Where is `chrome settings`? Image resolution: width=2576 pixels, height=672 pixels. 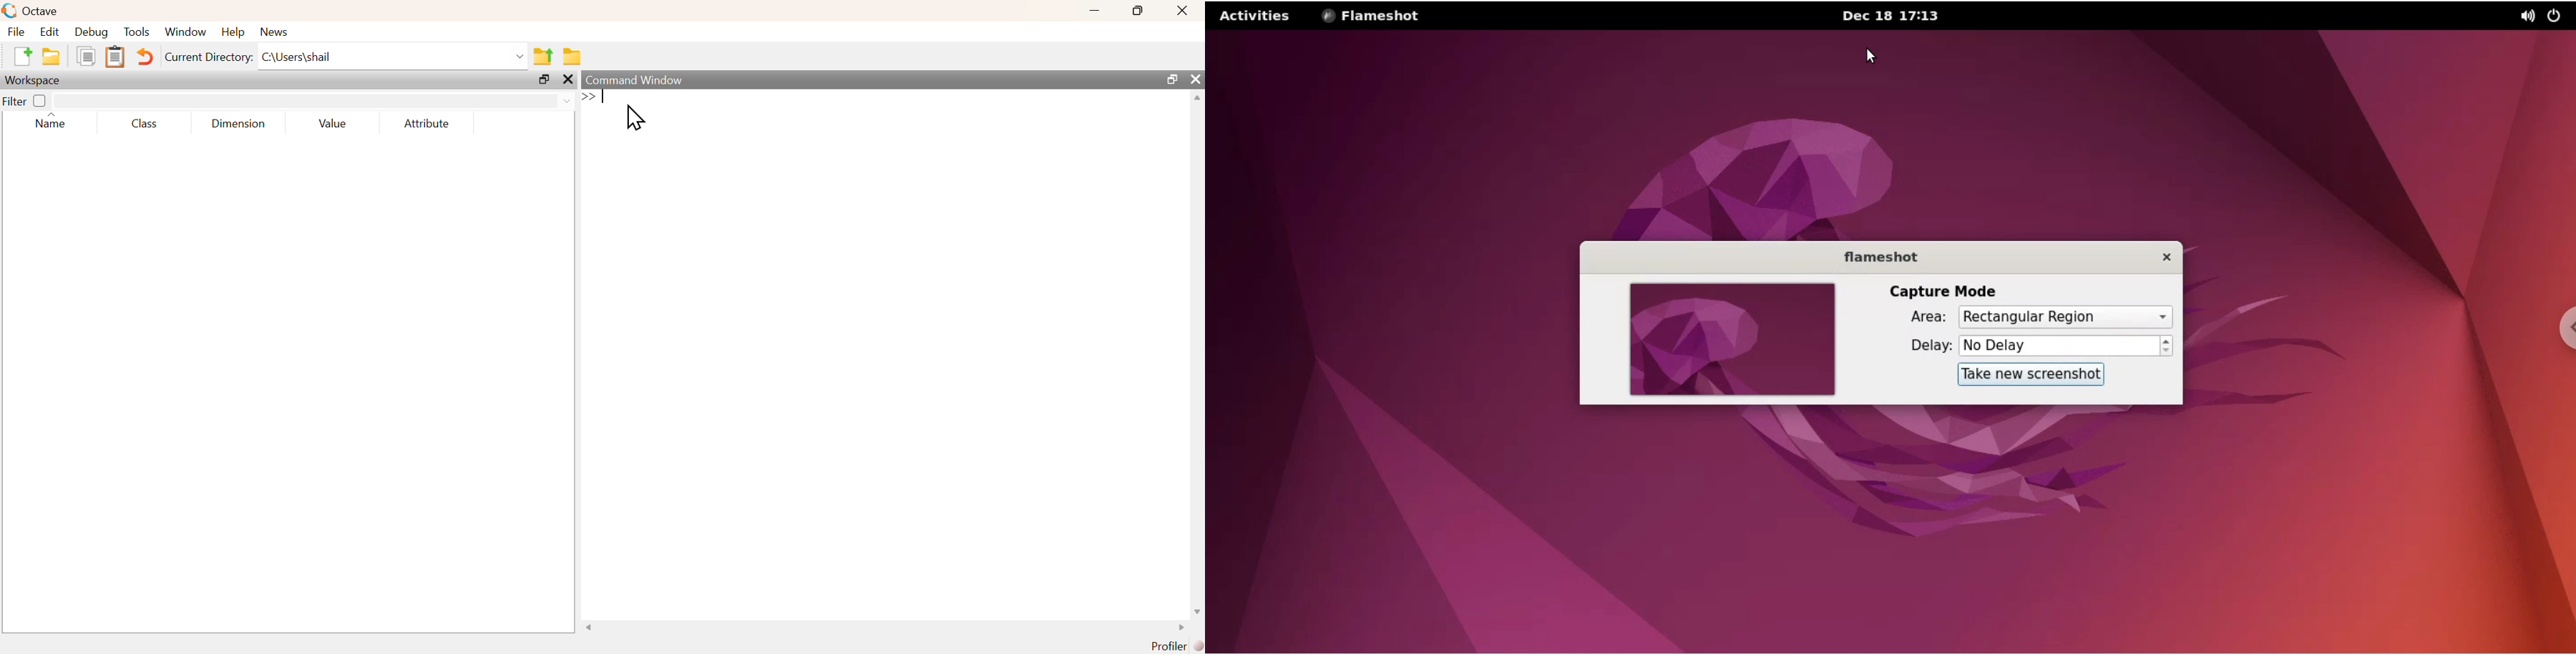
chrome settings is located at coordinates (2562, 329).